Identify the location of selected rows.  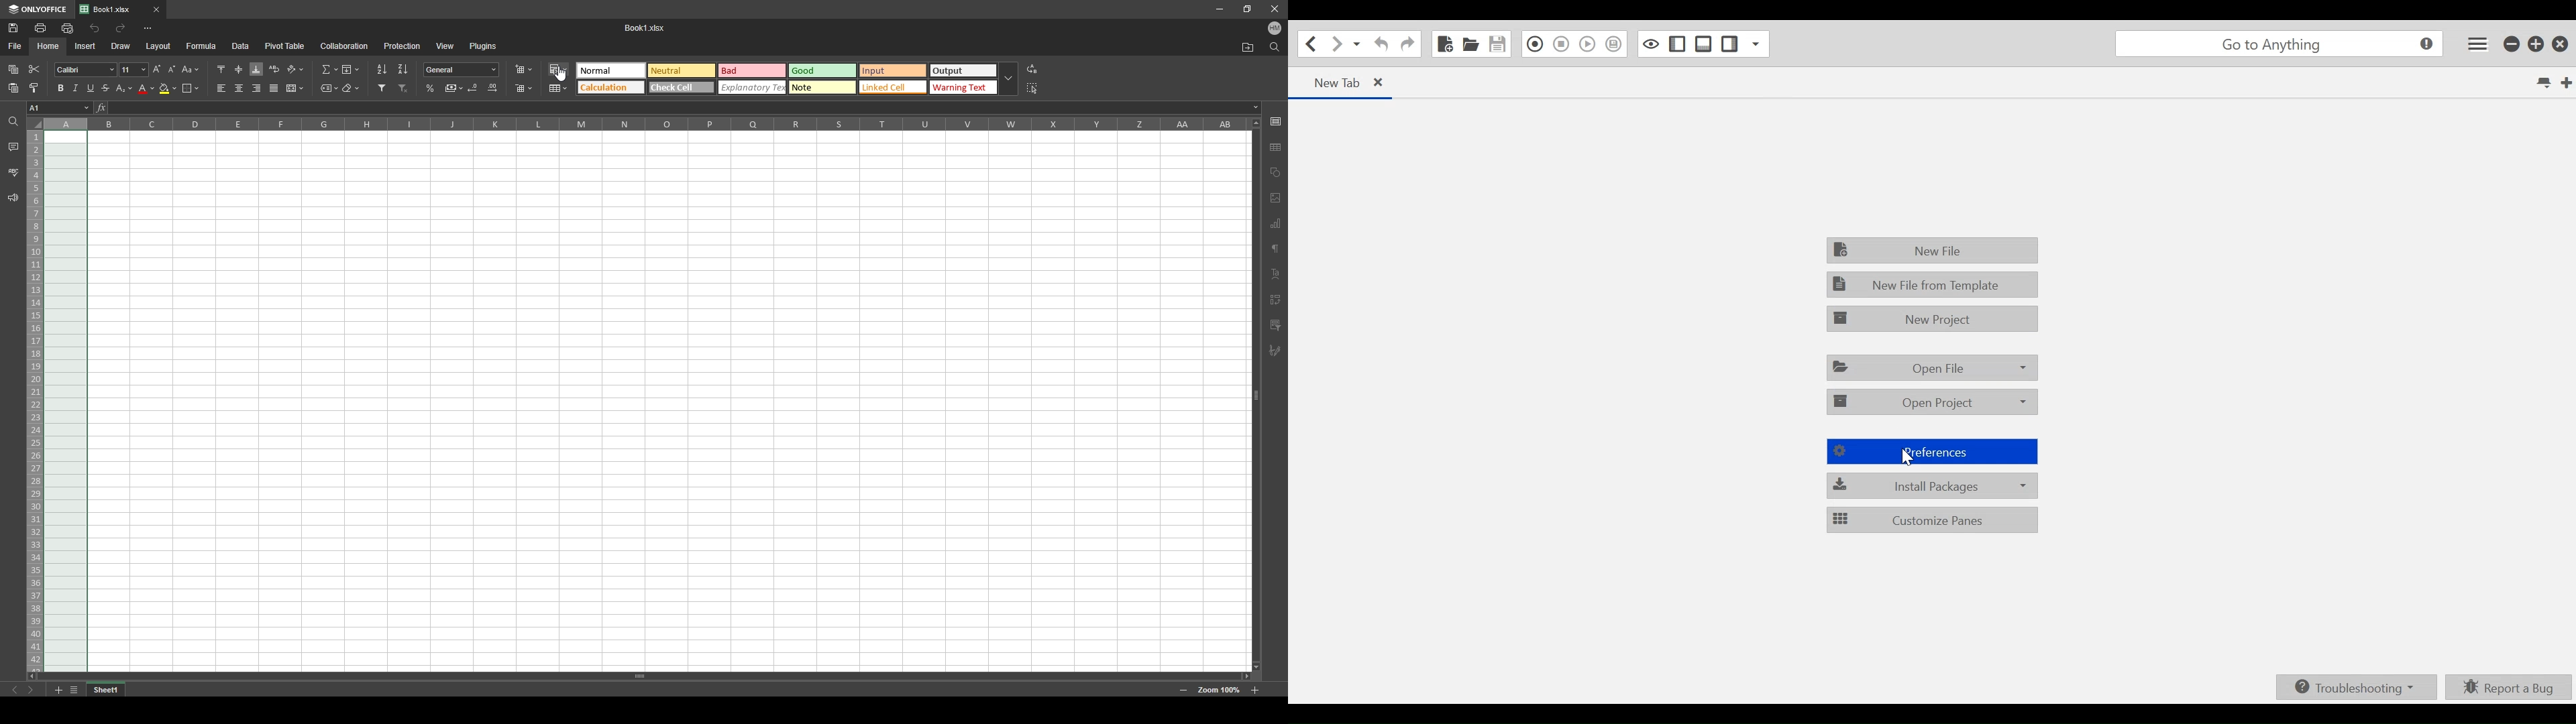
(34, 402).